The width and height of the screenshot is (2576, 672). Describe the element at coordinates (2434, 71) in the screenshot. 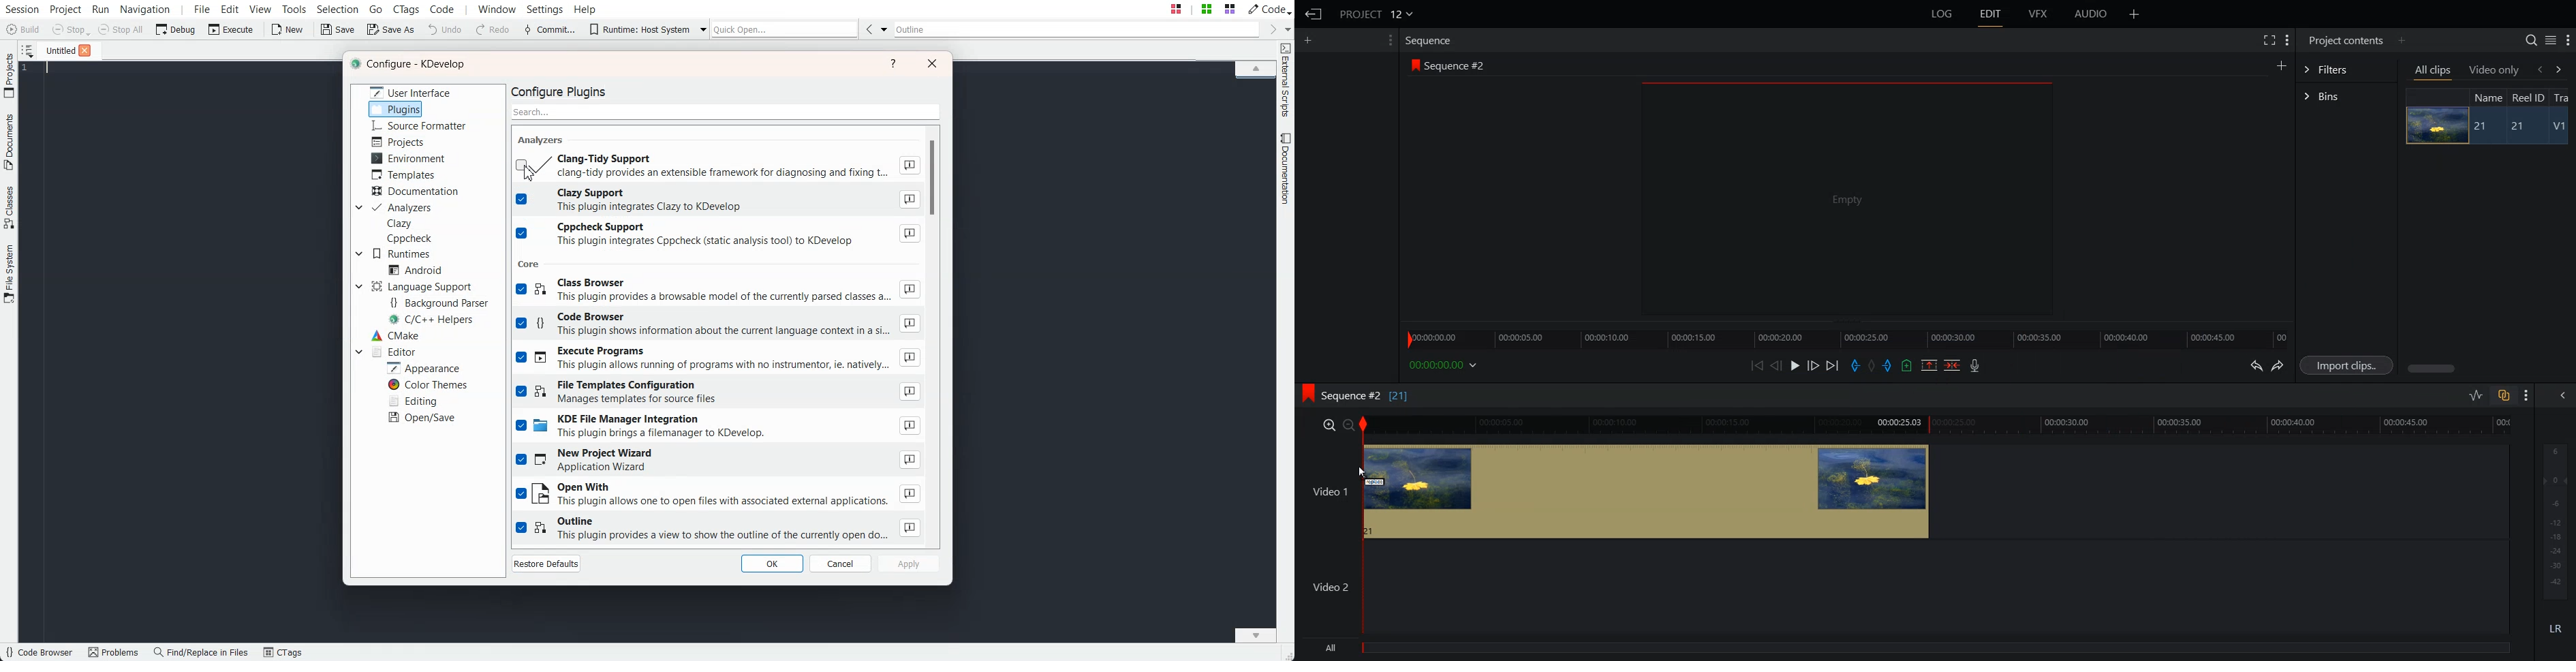

I see `All clips` at that location.